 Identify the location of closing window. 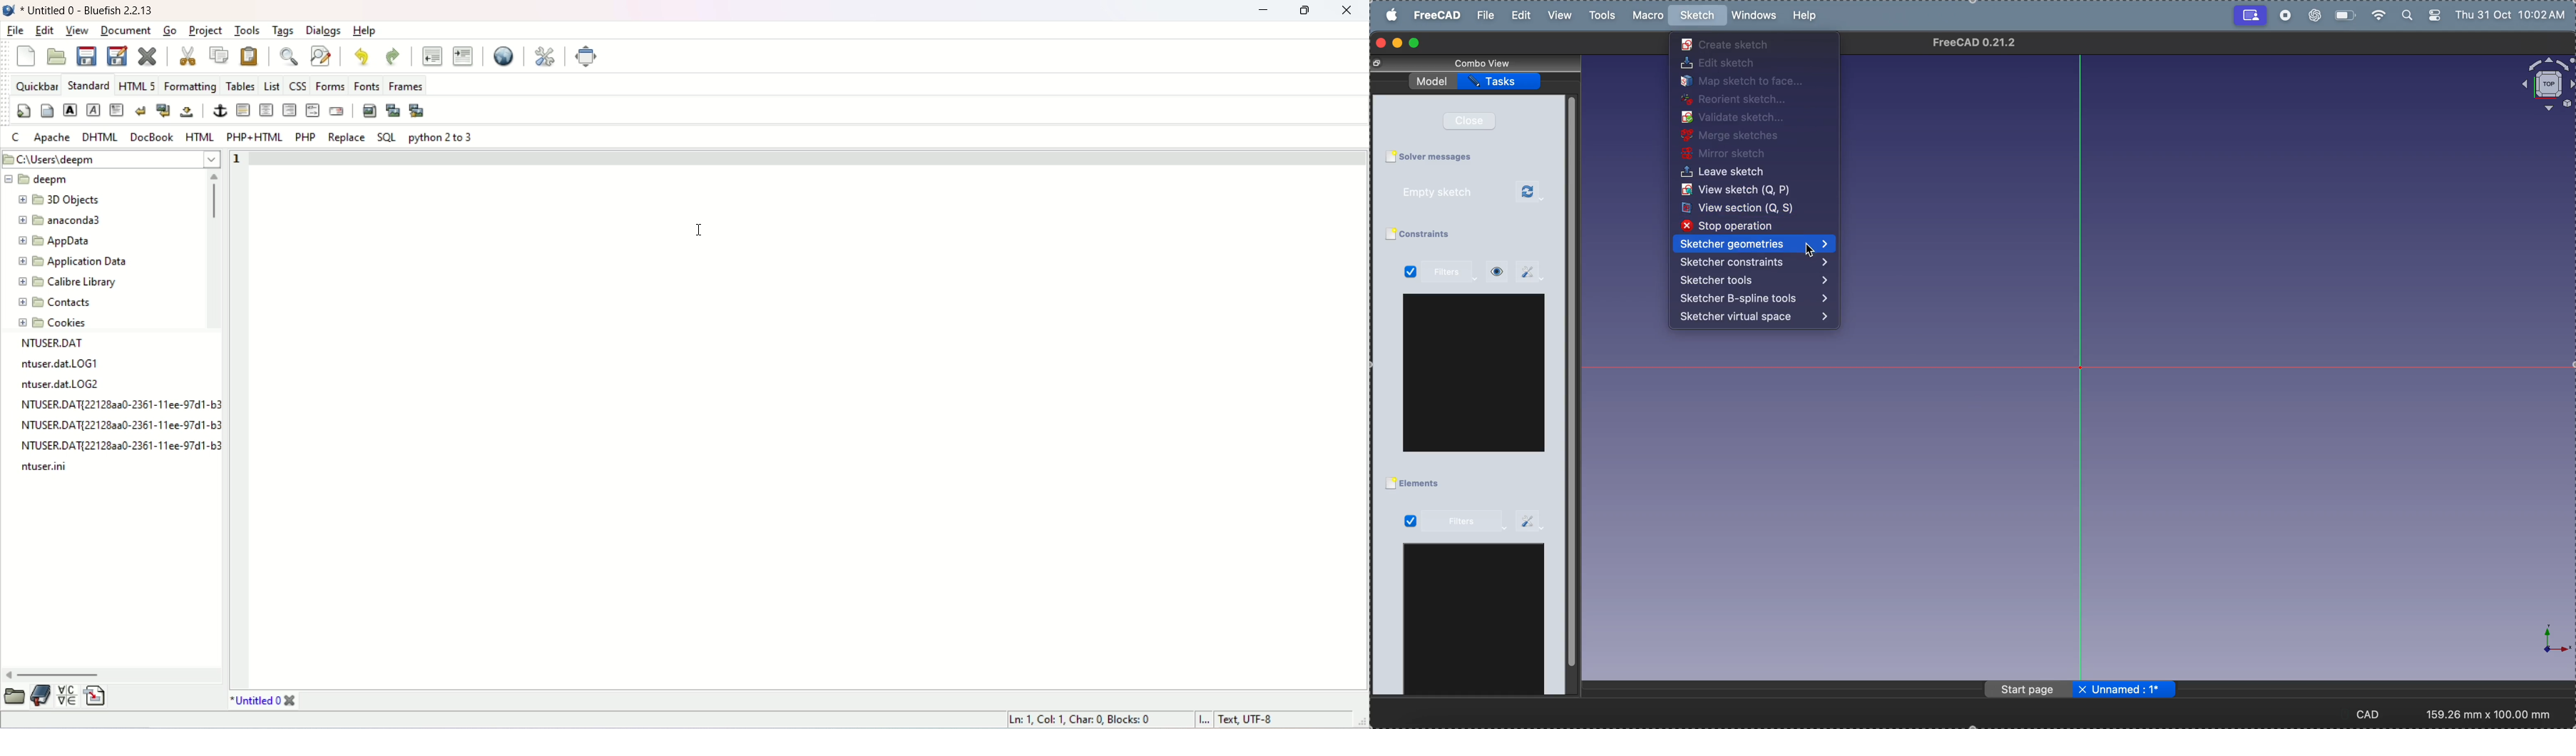
(1381, 43).